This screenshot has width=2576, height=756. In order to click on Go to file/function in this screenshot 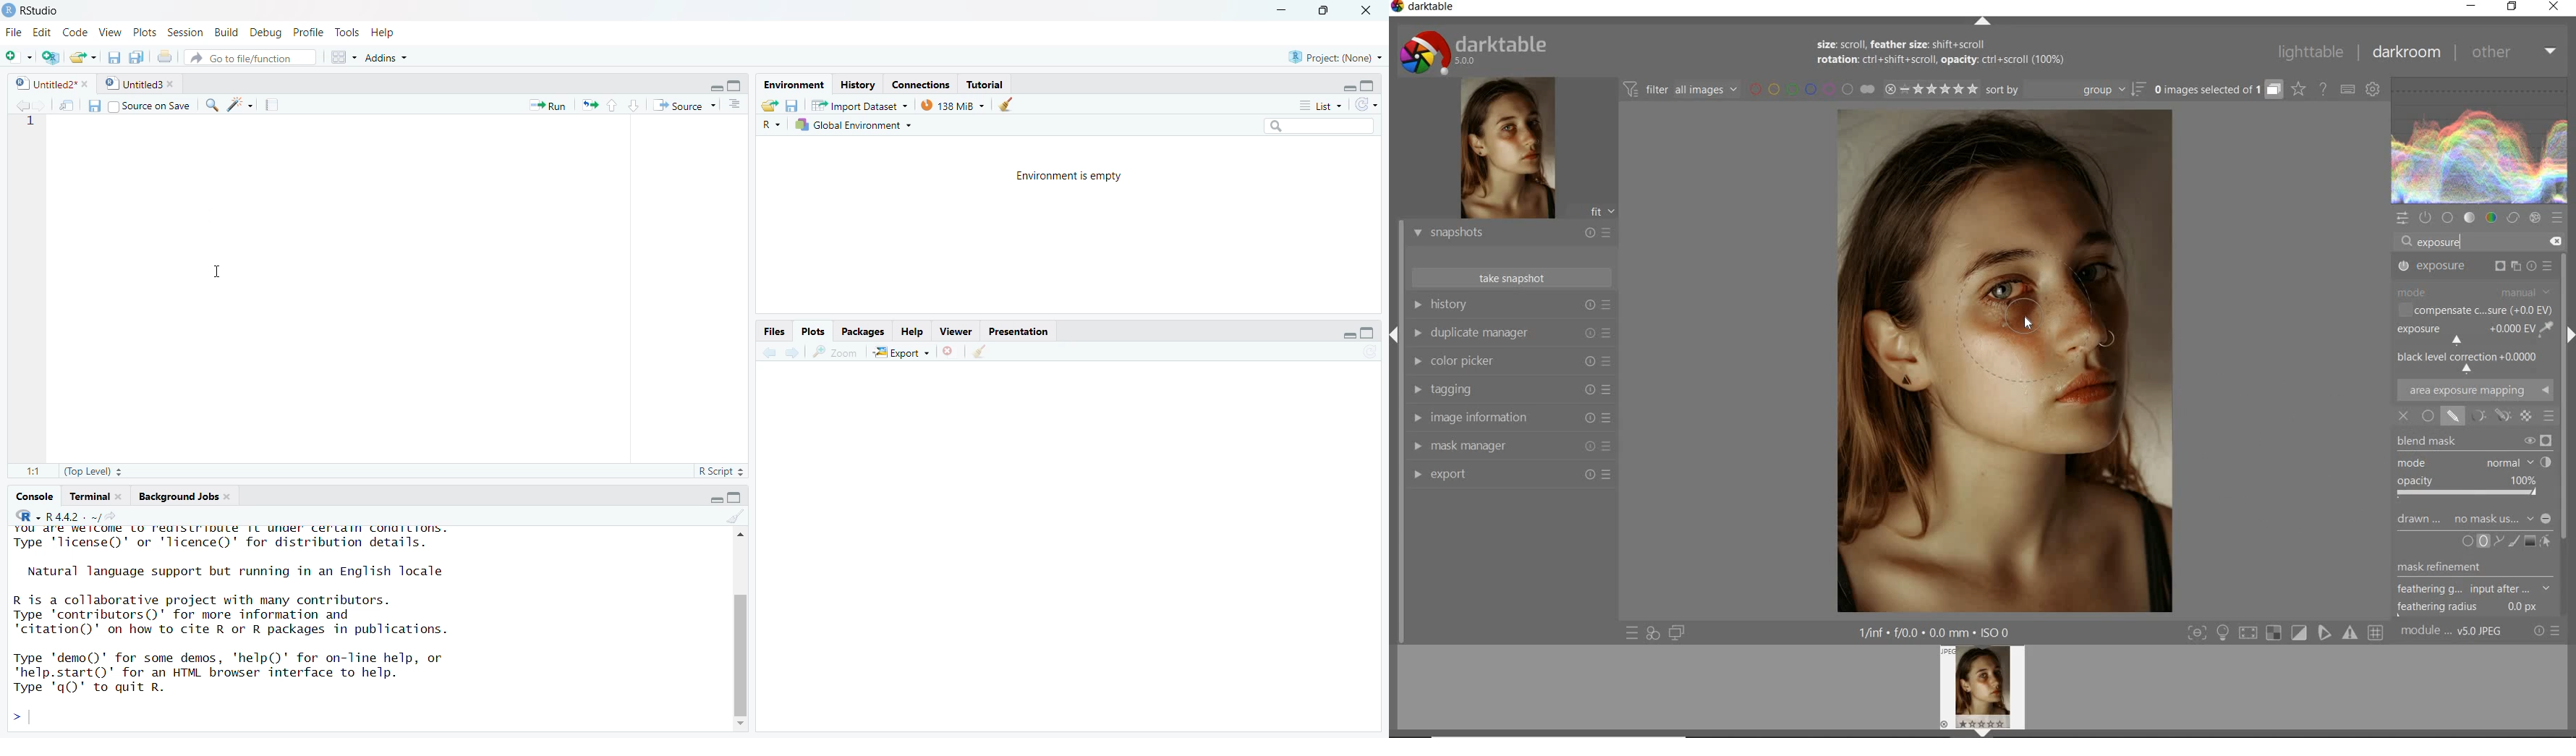, I will do `click(246, 56)`.